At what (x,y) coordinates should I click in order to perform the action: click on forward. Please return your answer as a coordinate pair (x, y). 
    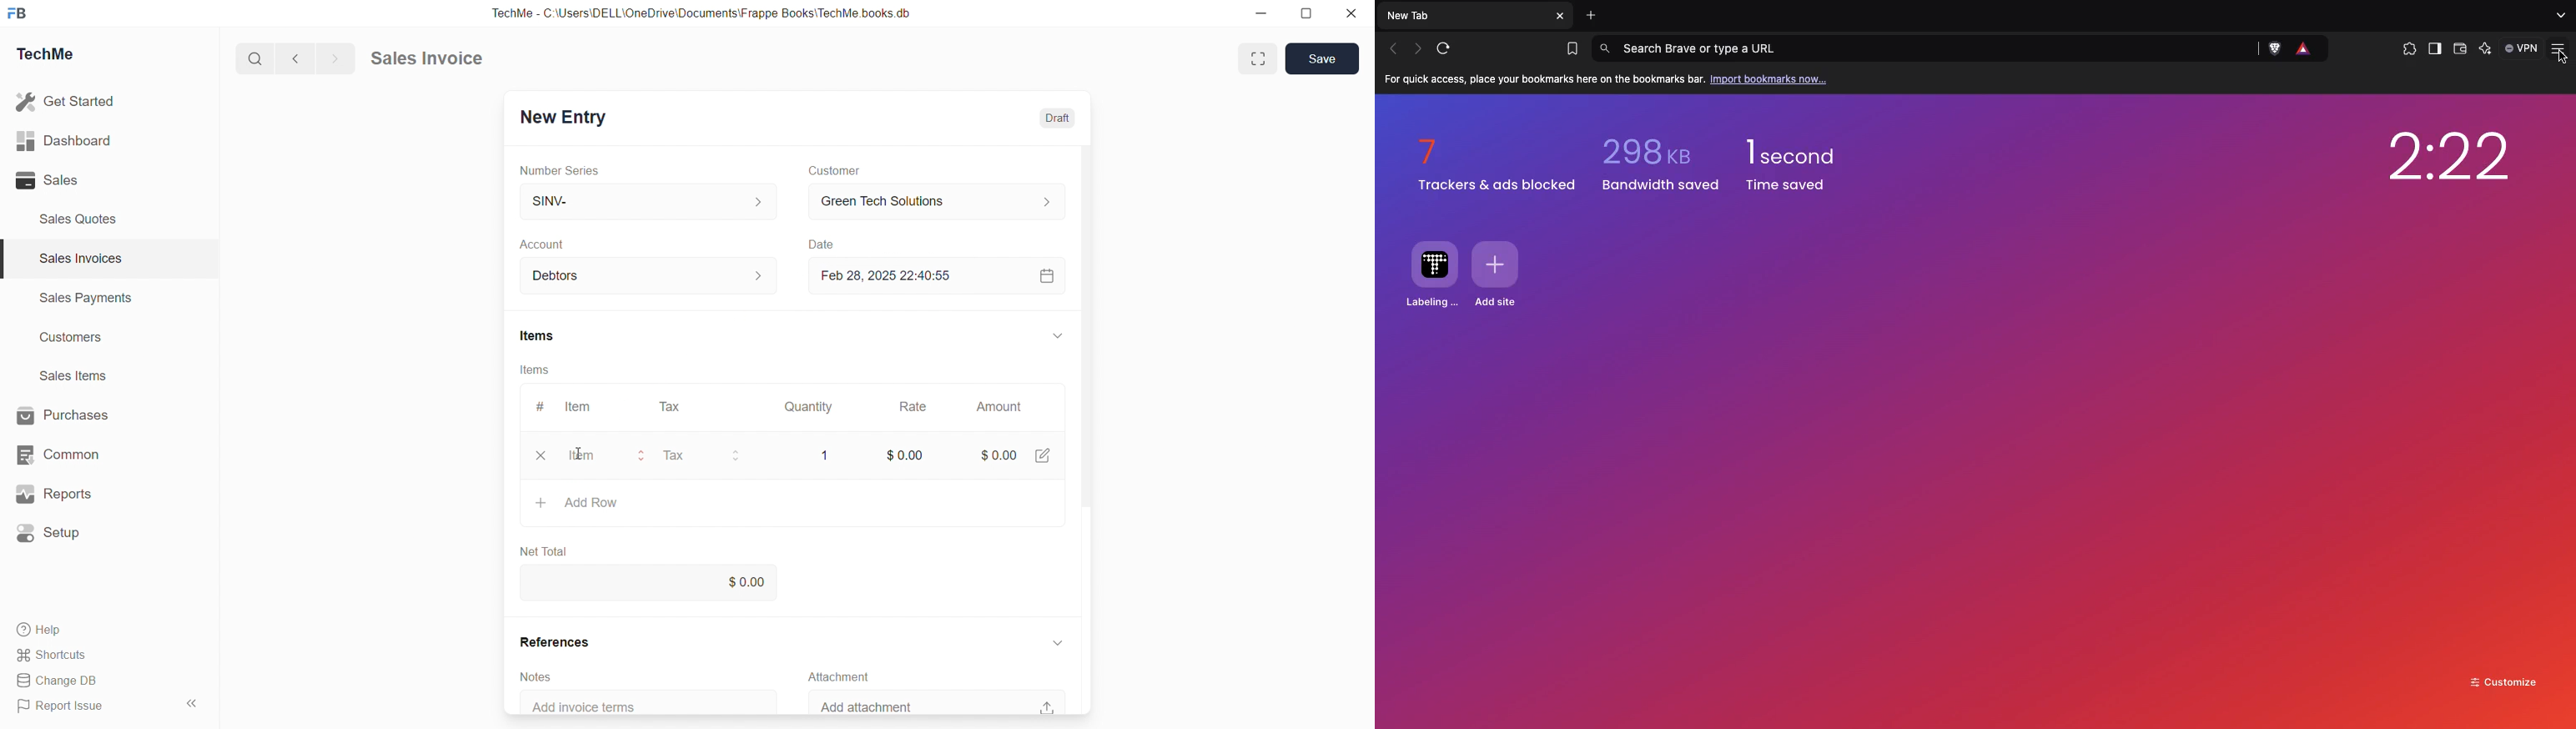
    Looking at the image, I should click on (333, 59).